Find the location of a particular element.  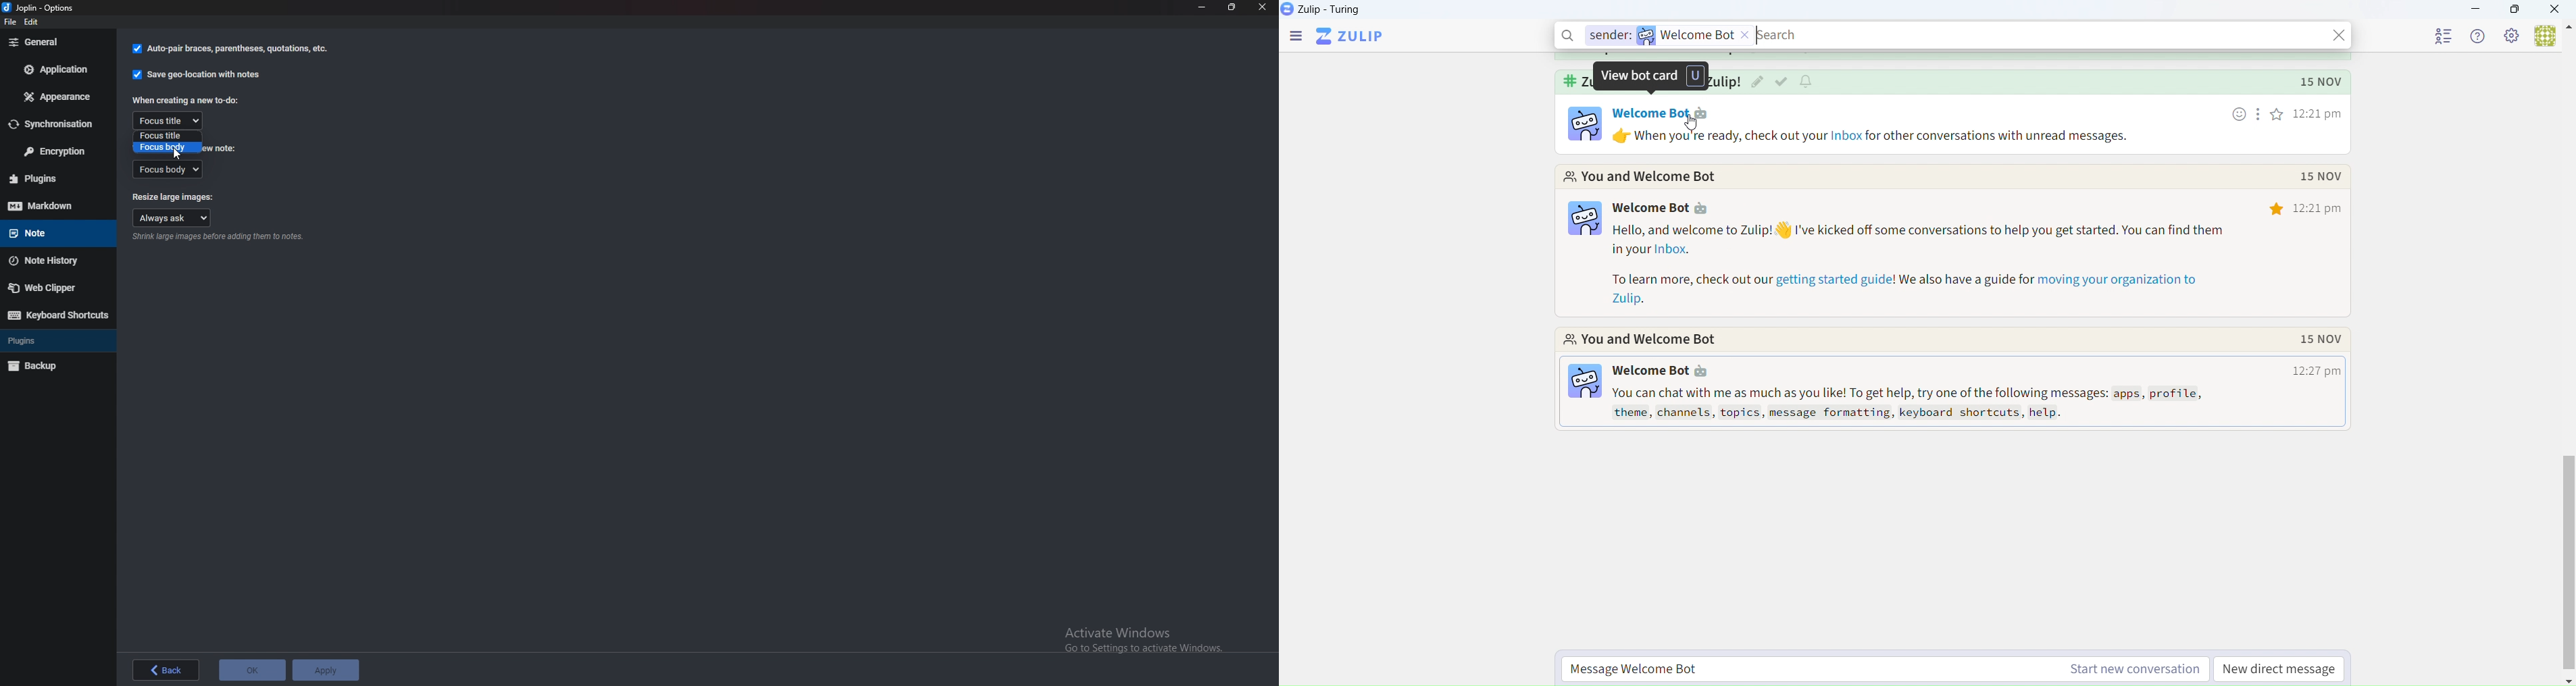

back is located at coordinates (167, 668).